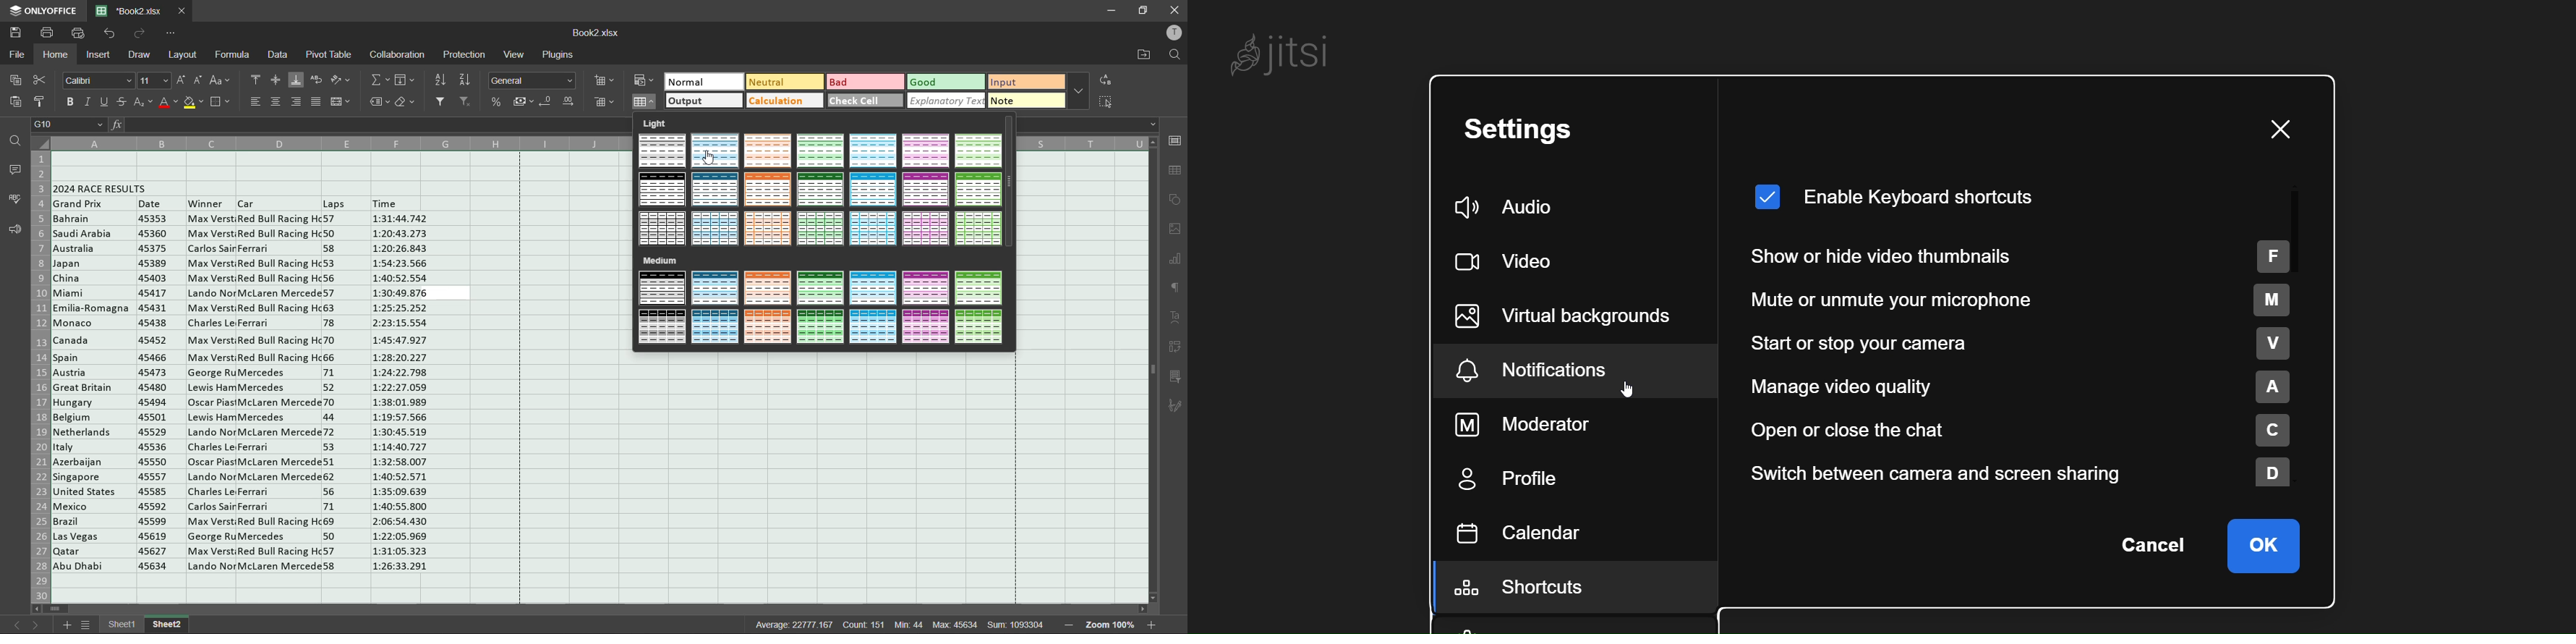 Image resolution: width=2576 pixels, height=644 pixels. I want to click on table style light 1, so click(662, 152).